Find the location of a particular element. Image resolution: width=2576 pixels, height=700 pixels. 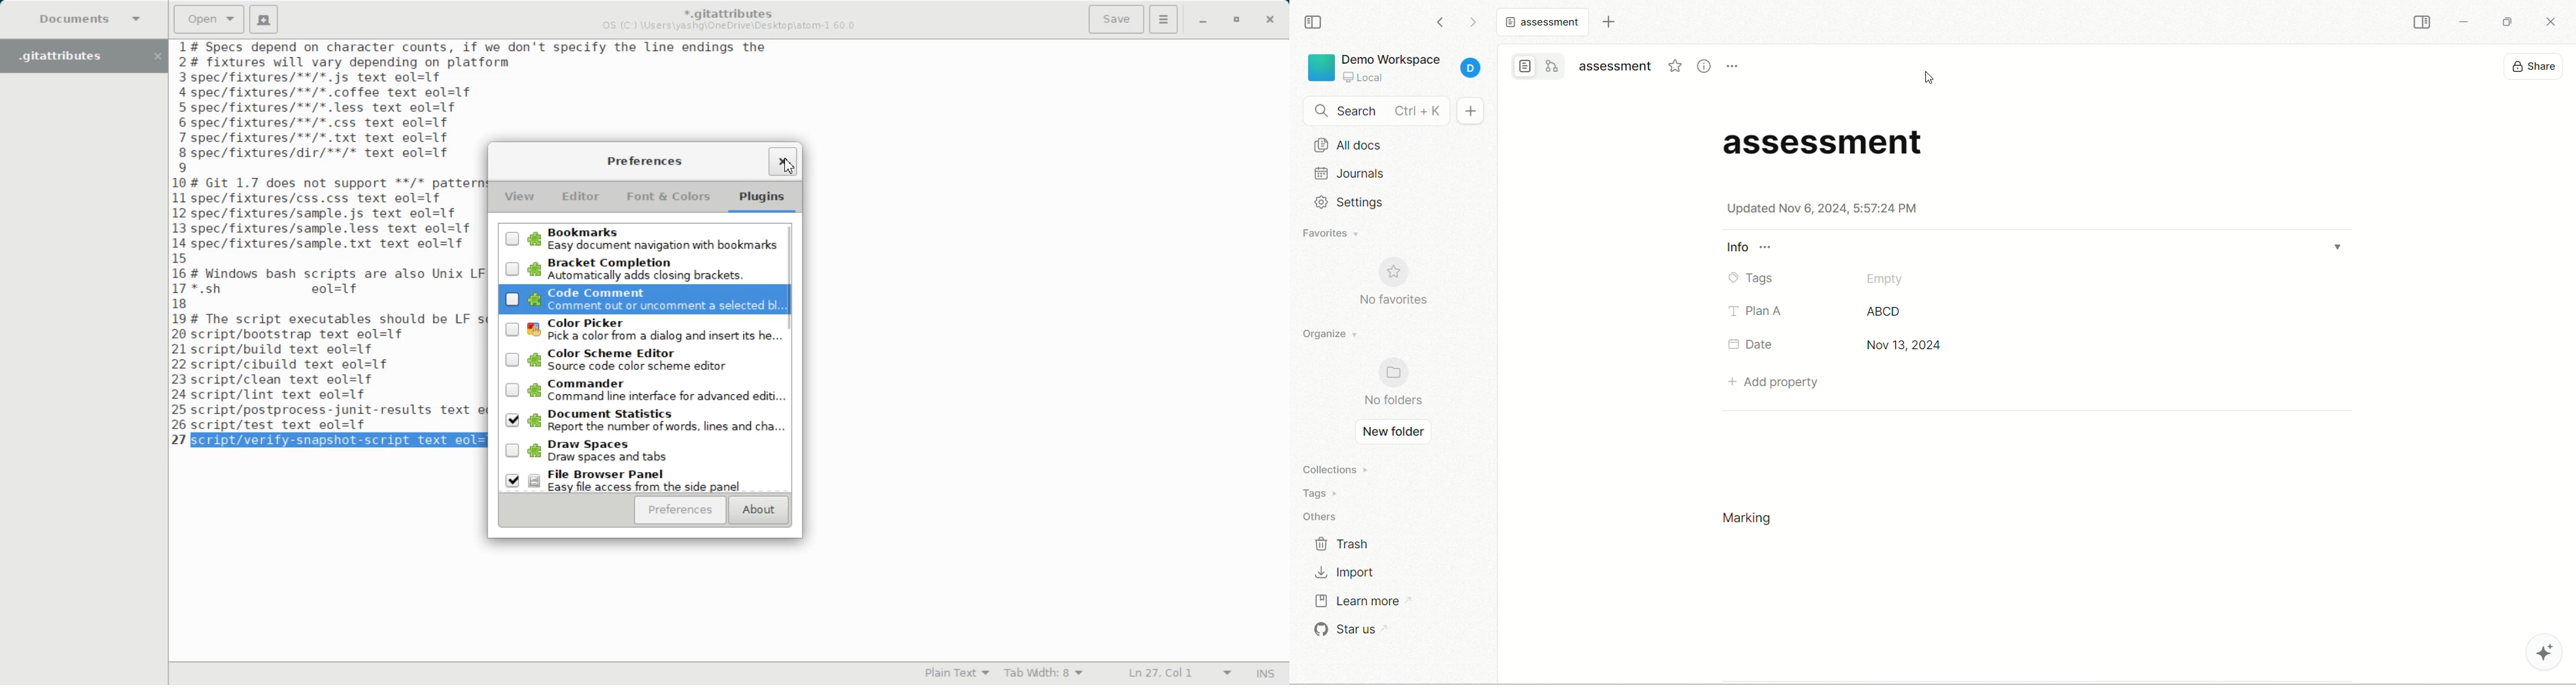

import is located at coordinates (1348, 570).